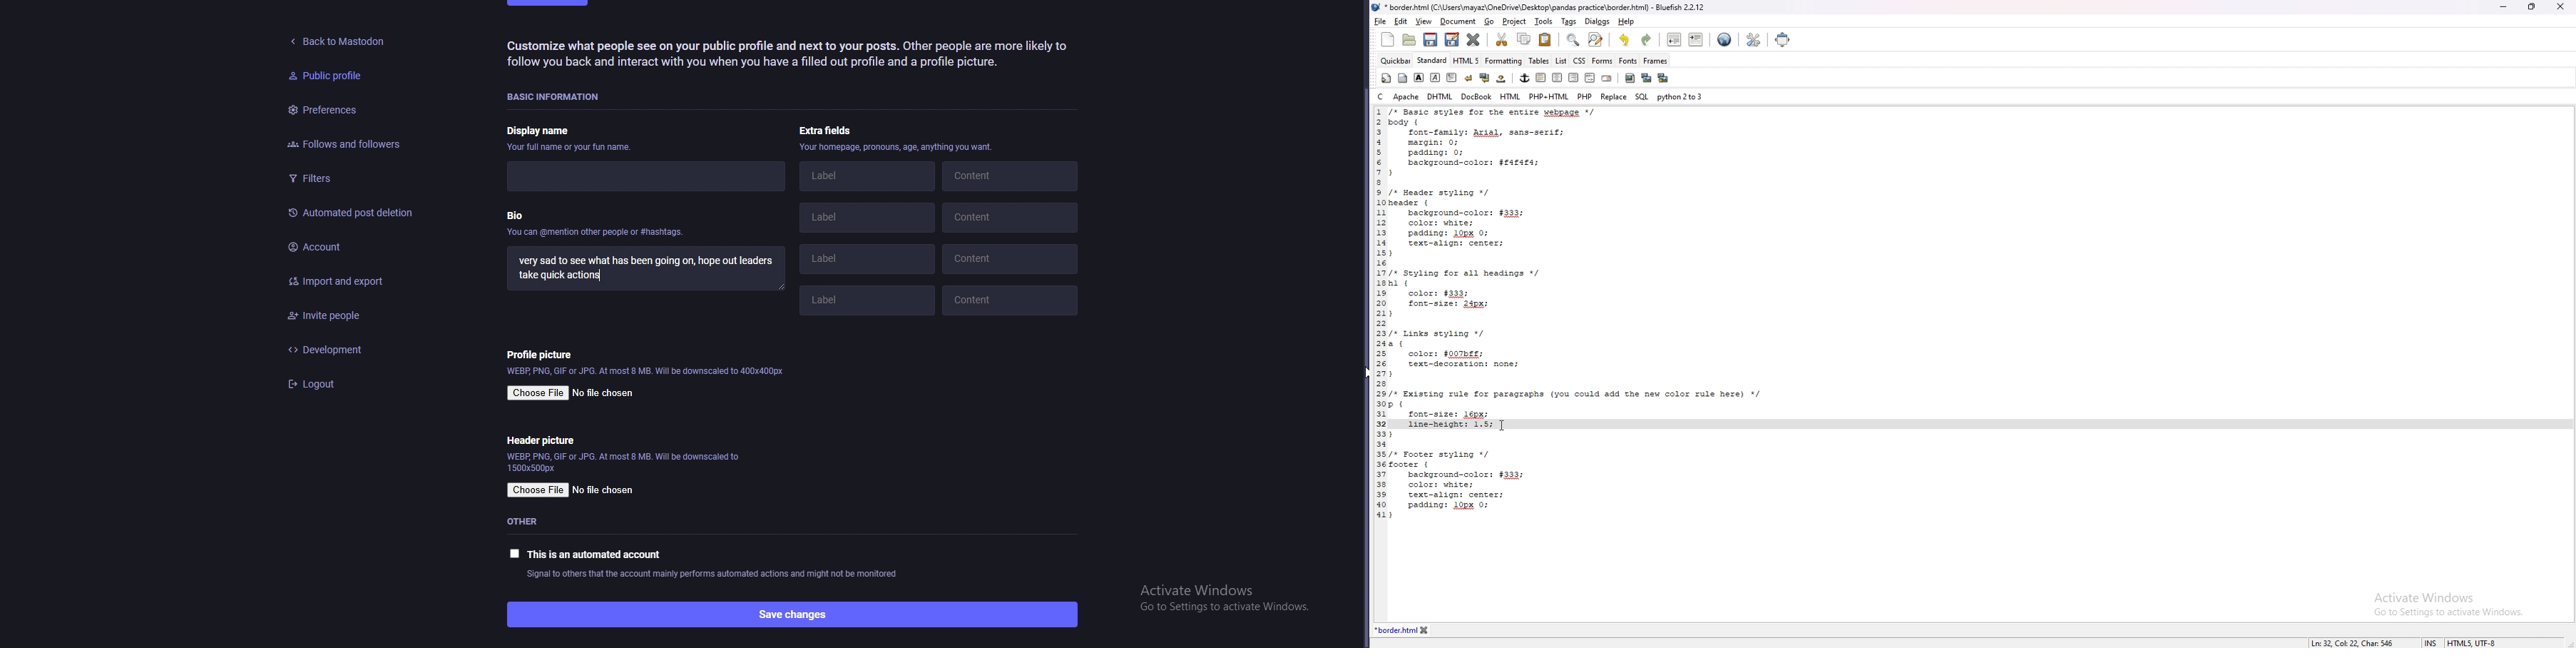 The width and height of the screenshot is (2576, 672). I want to click on Filters, so click(344, 178).